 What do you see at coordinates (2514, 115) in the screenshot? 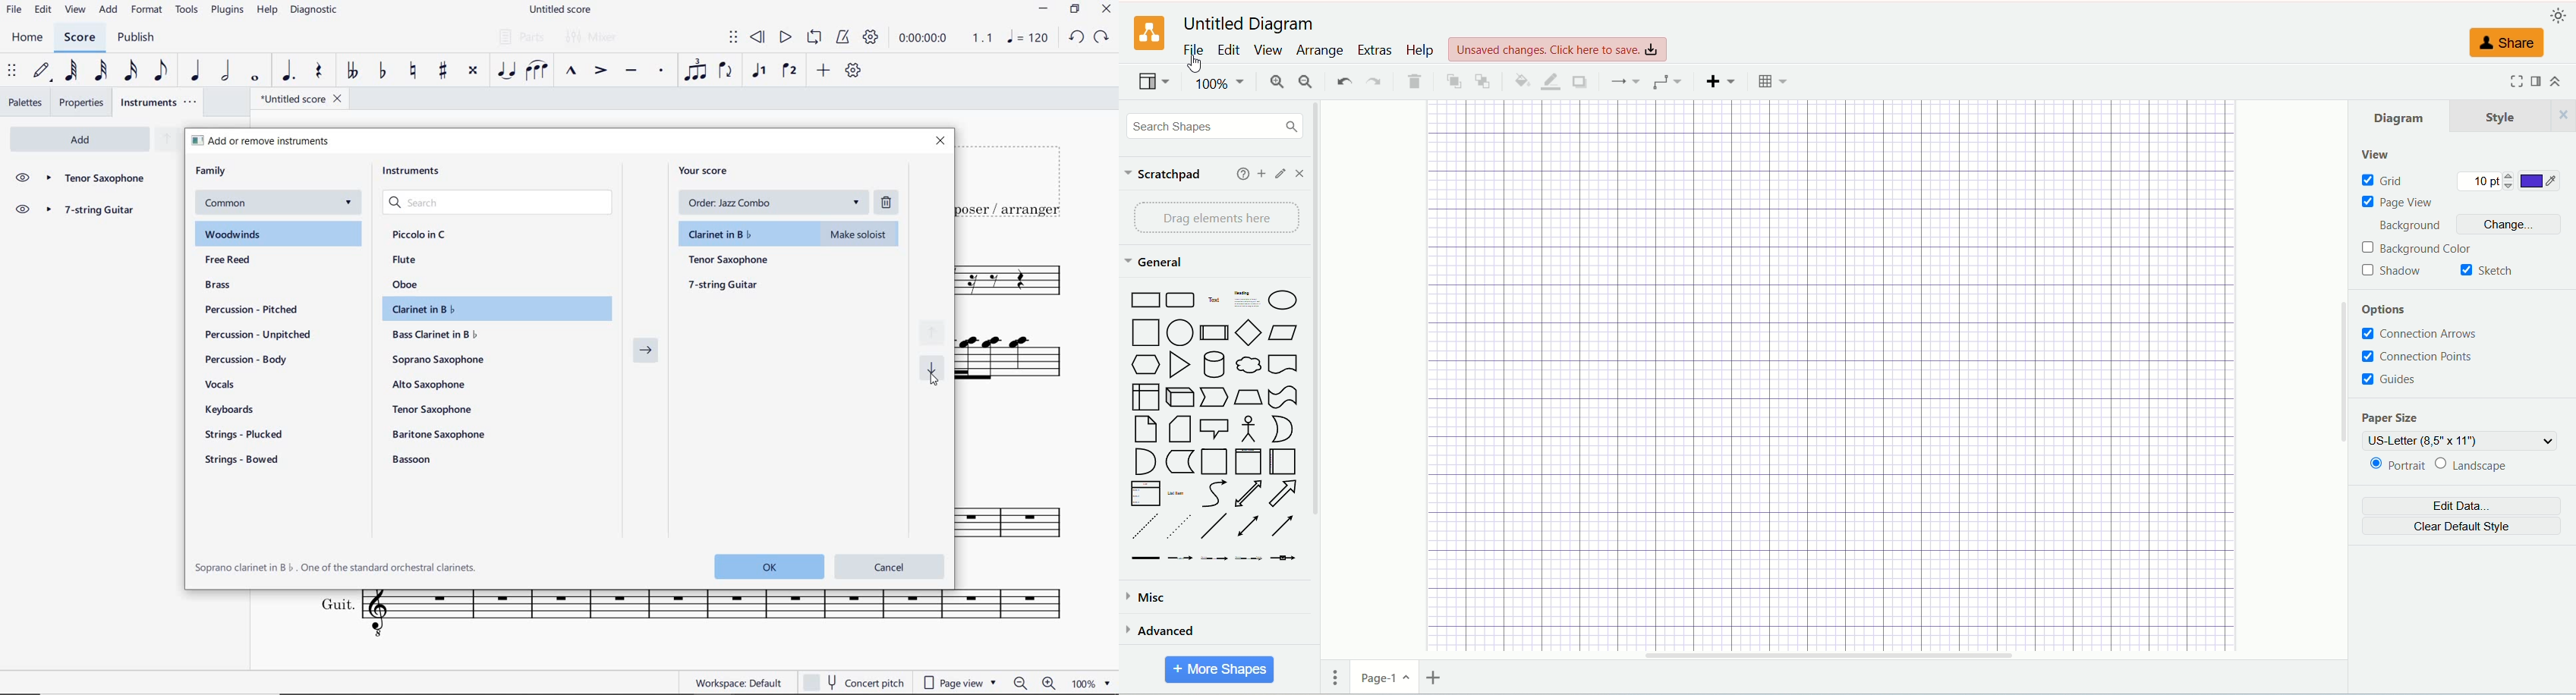
I see `style` at bounding box center [2514, 115].